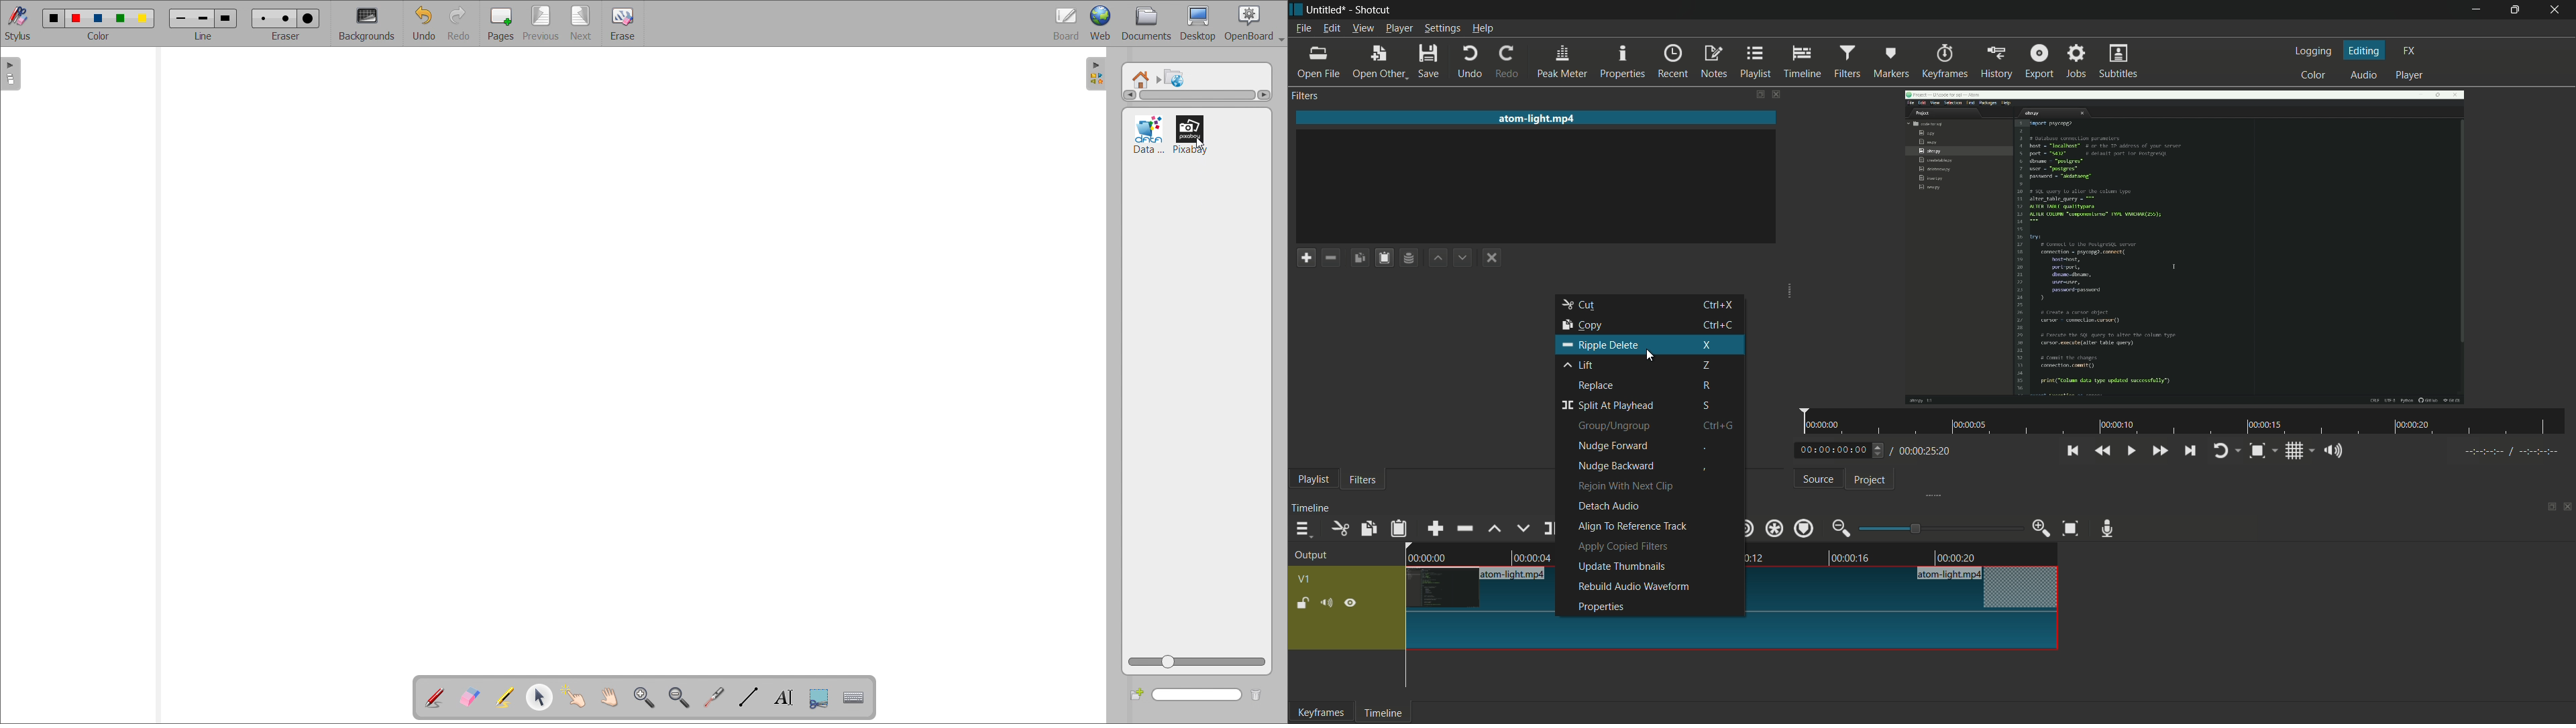 The image size is (2576, 728). What do you see at coordinates (1870, 481) in the screenshot?
I see `project tab` at bounding box center [1870, 481].